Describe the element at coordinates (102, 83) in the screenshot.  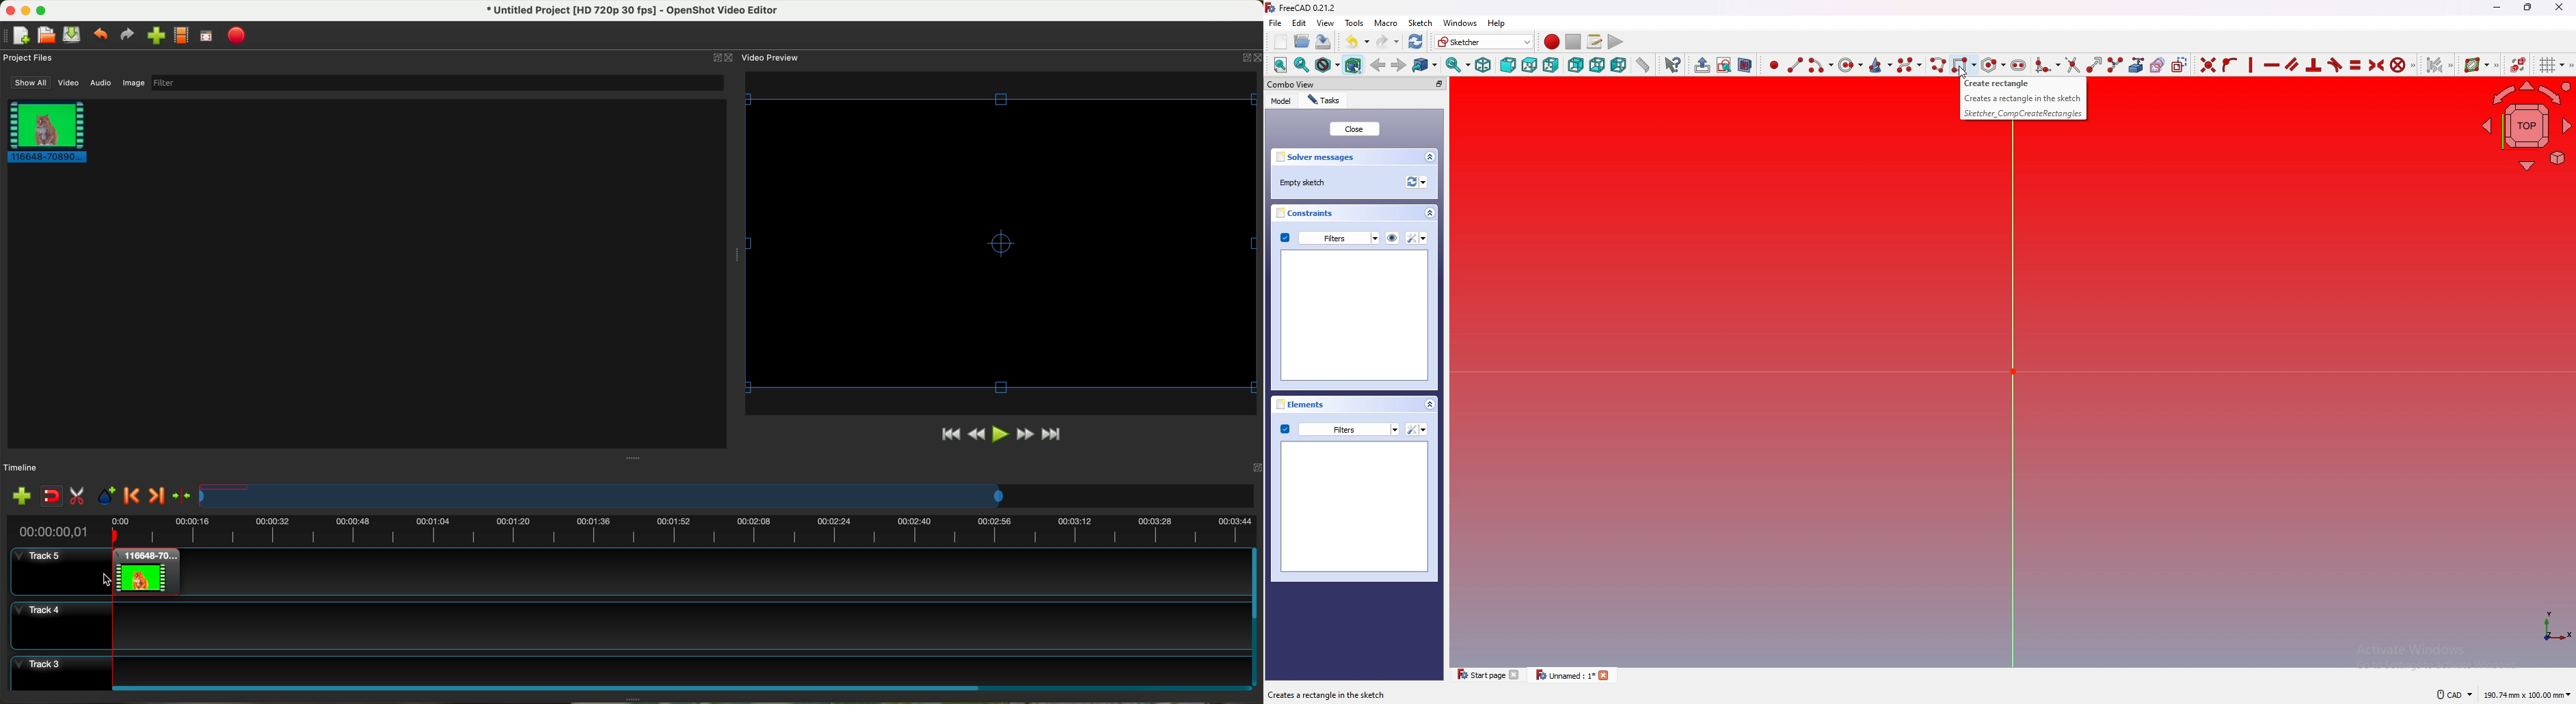
I see `audio` at that location.